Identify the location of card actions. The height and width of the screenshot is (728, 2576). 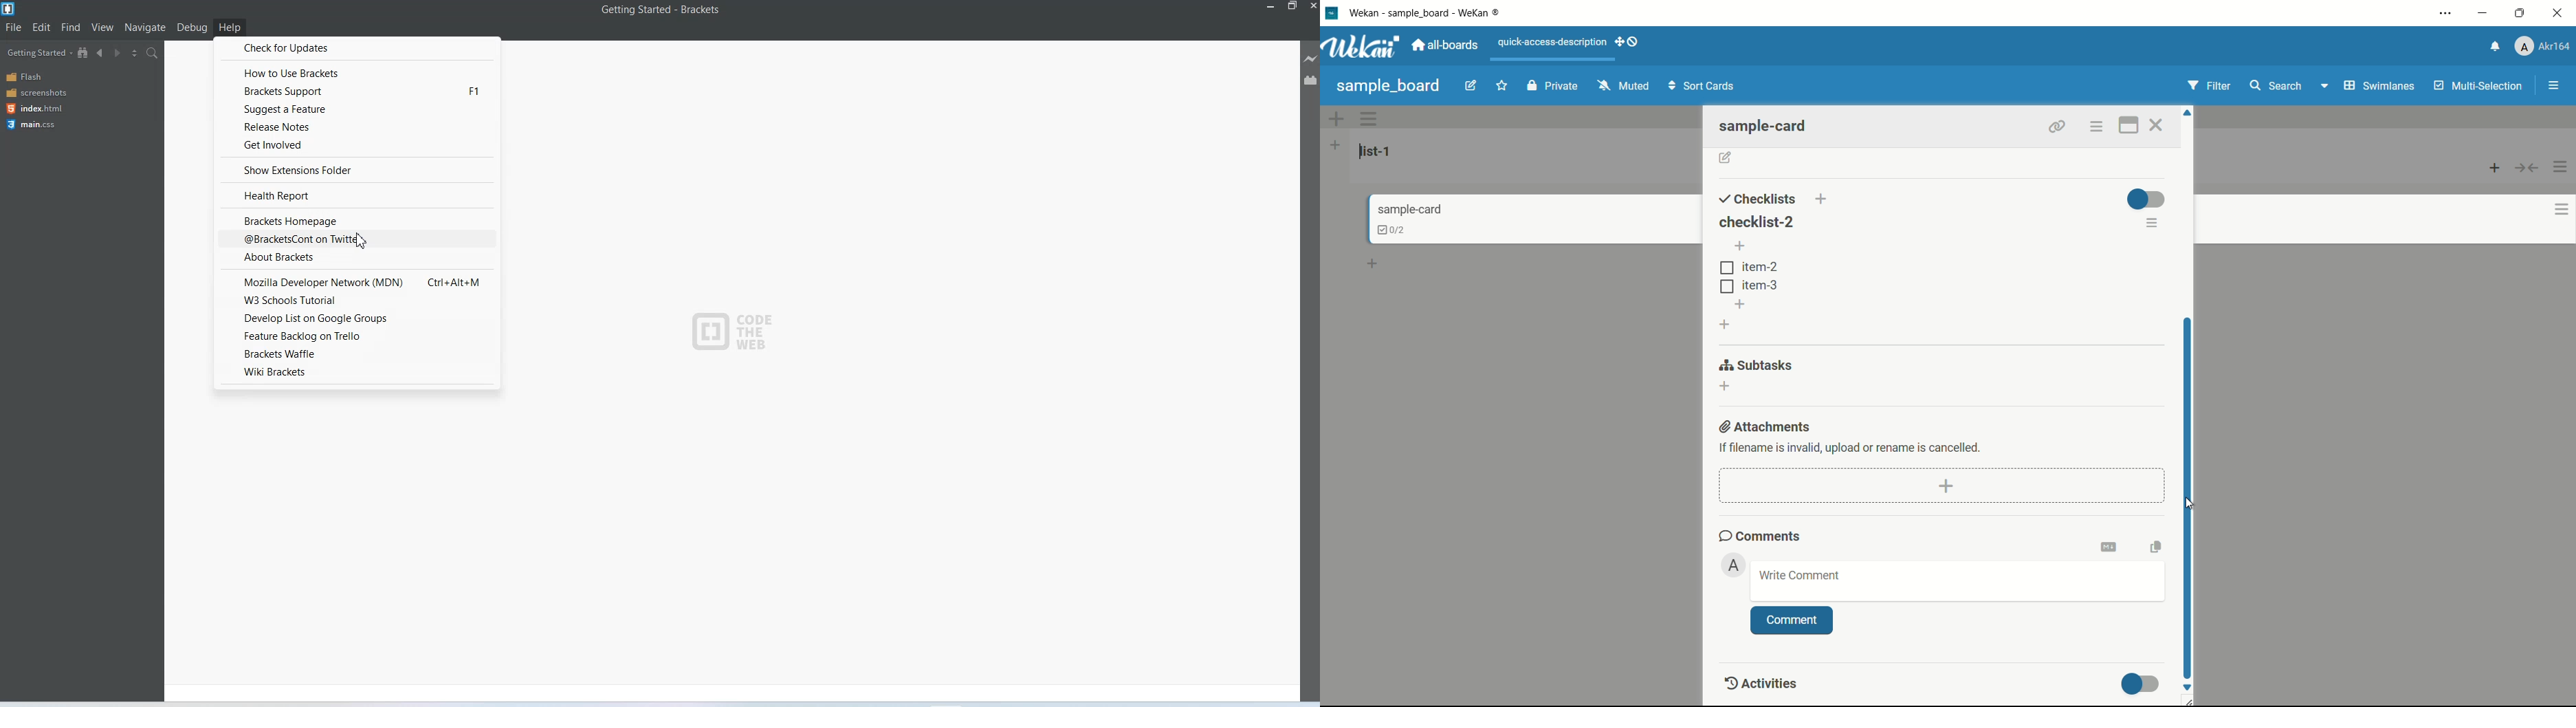
(2552, 210).